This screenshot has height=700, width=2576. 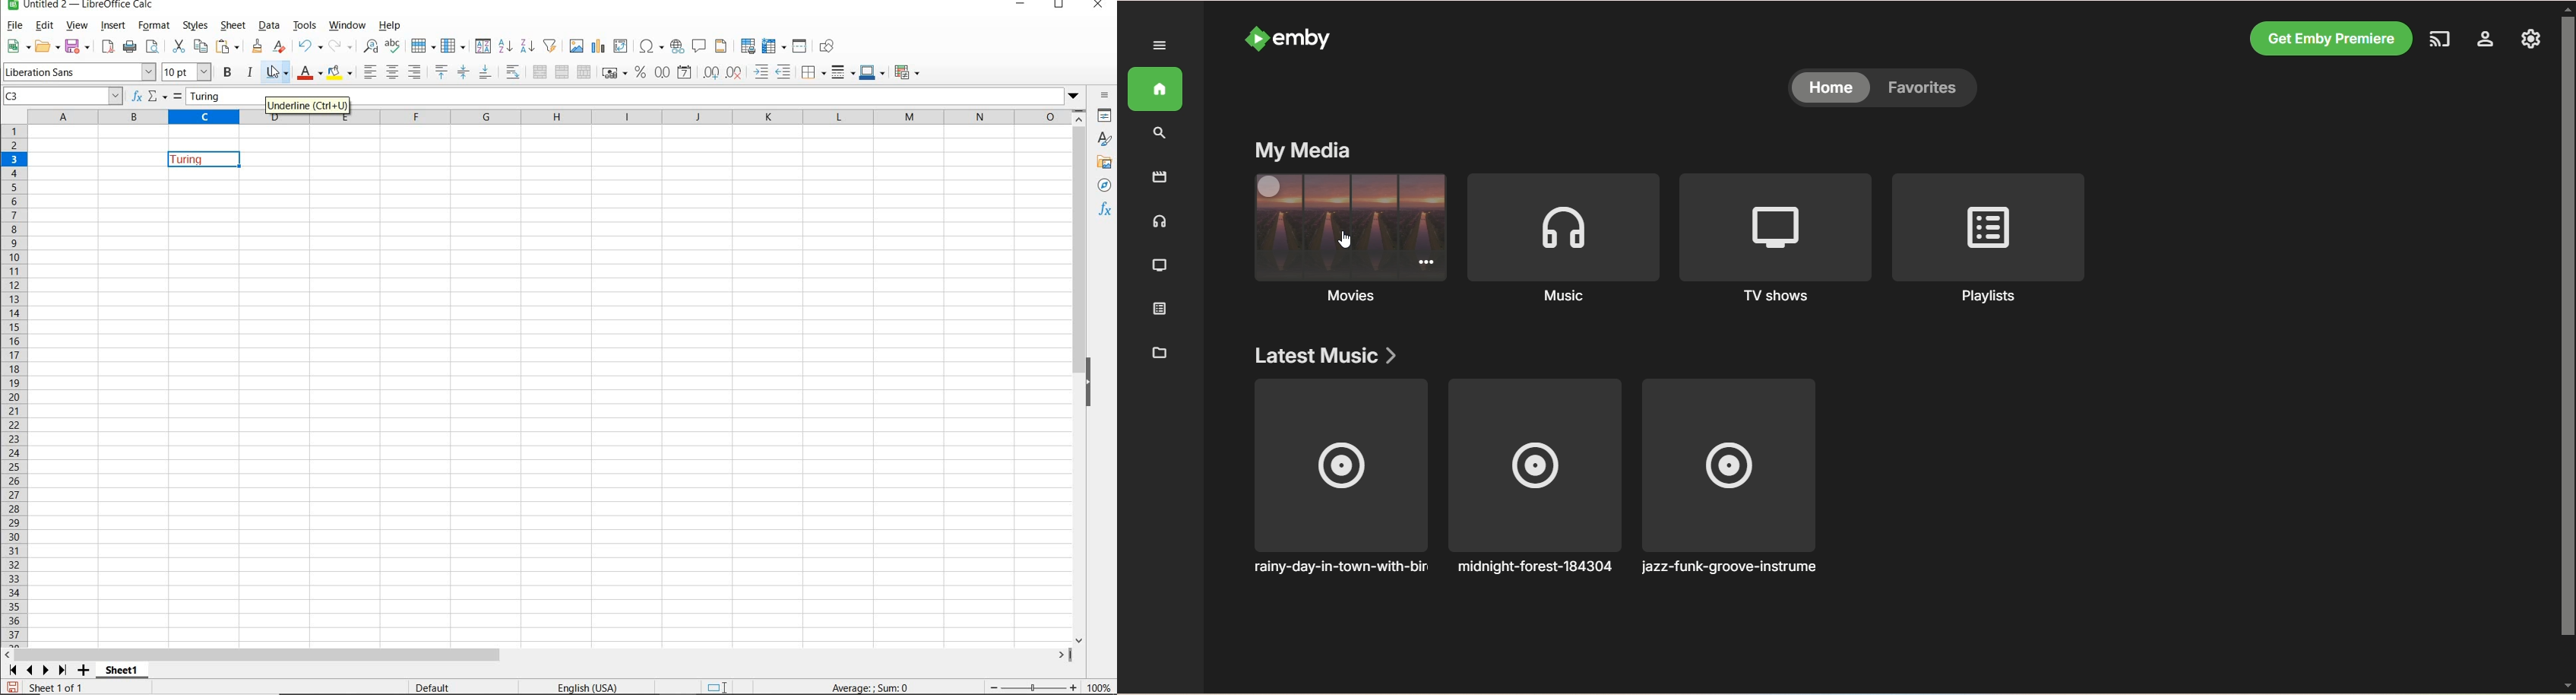 What do you see at coordinates (1108, 211) in the screenshot?
I see `FUNCTIONS` at bounding box center [1108, 211].